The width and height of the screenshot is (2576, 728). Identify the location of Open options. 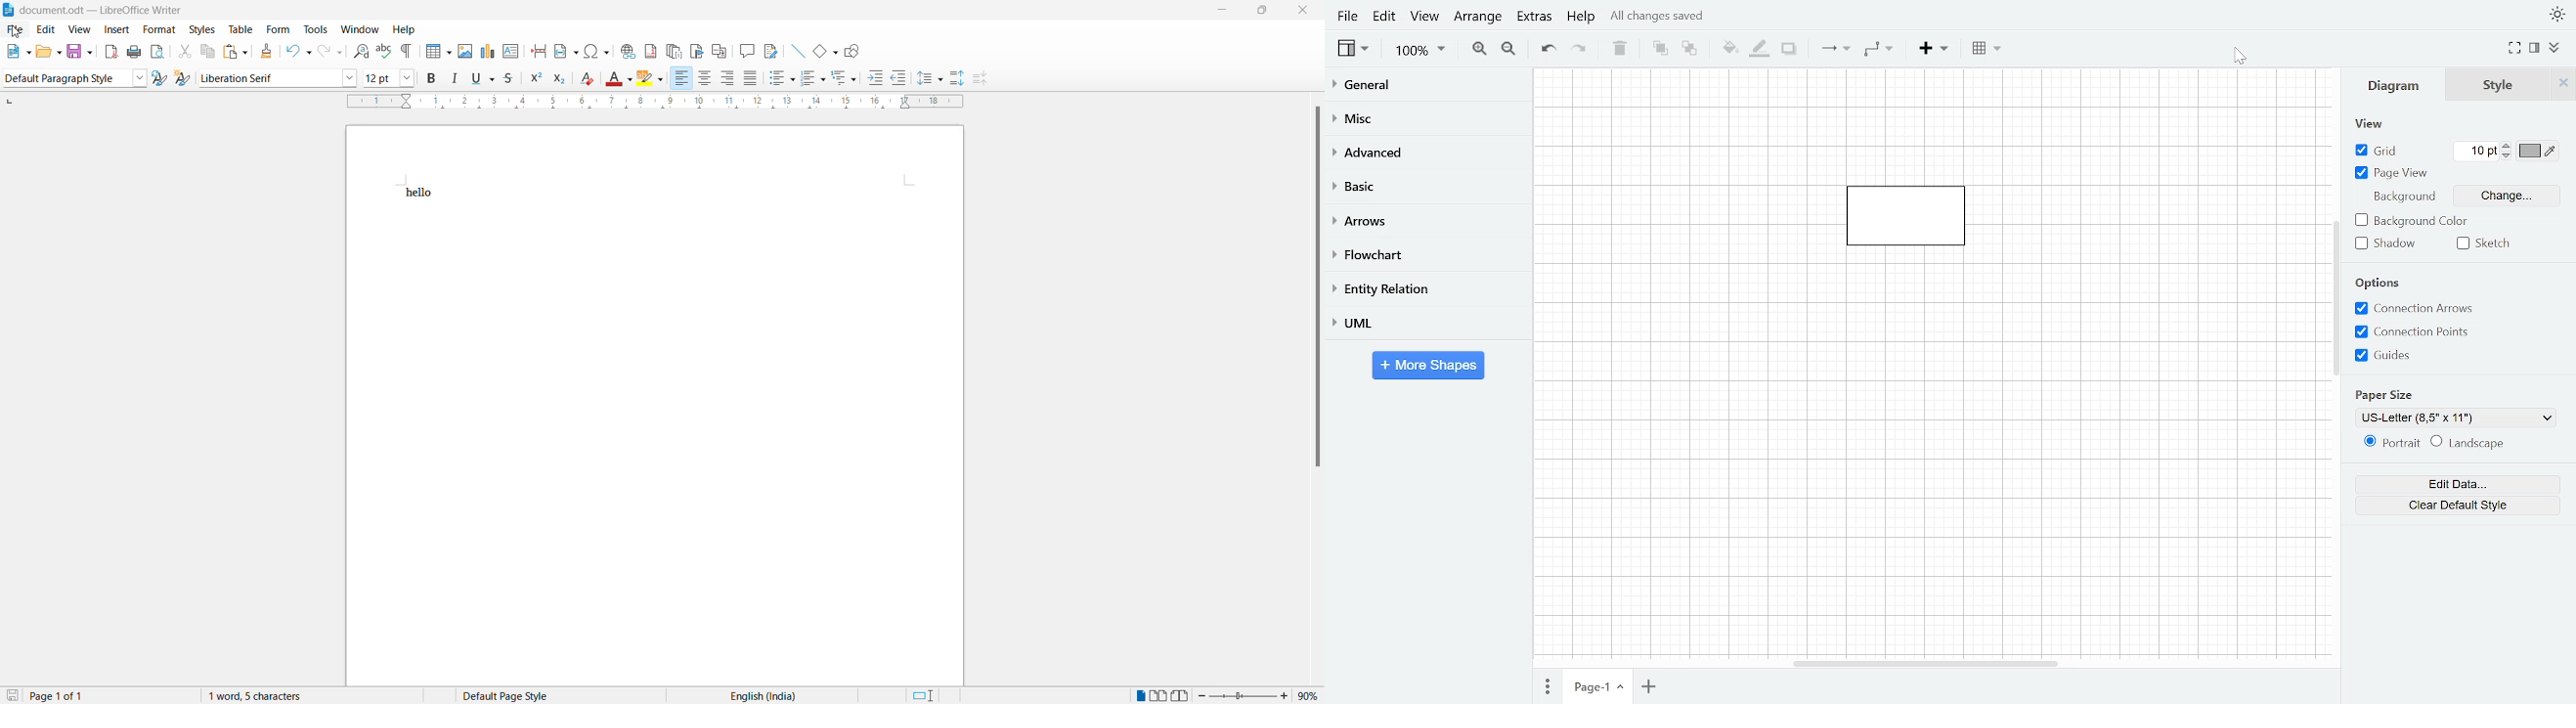
(49, 52).